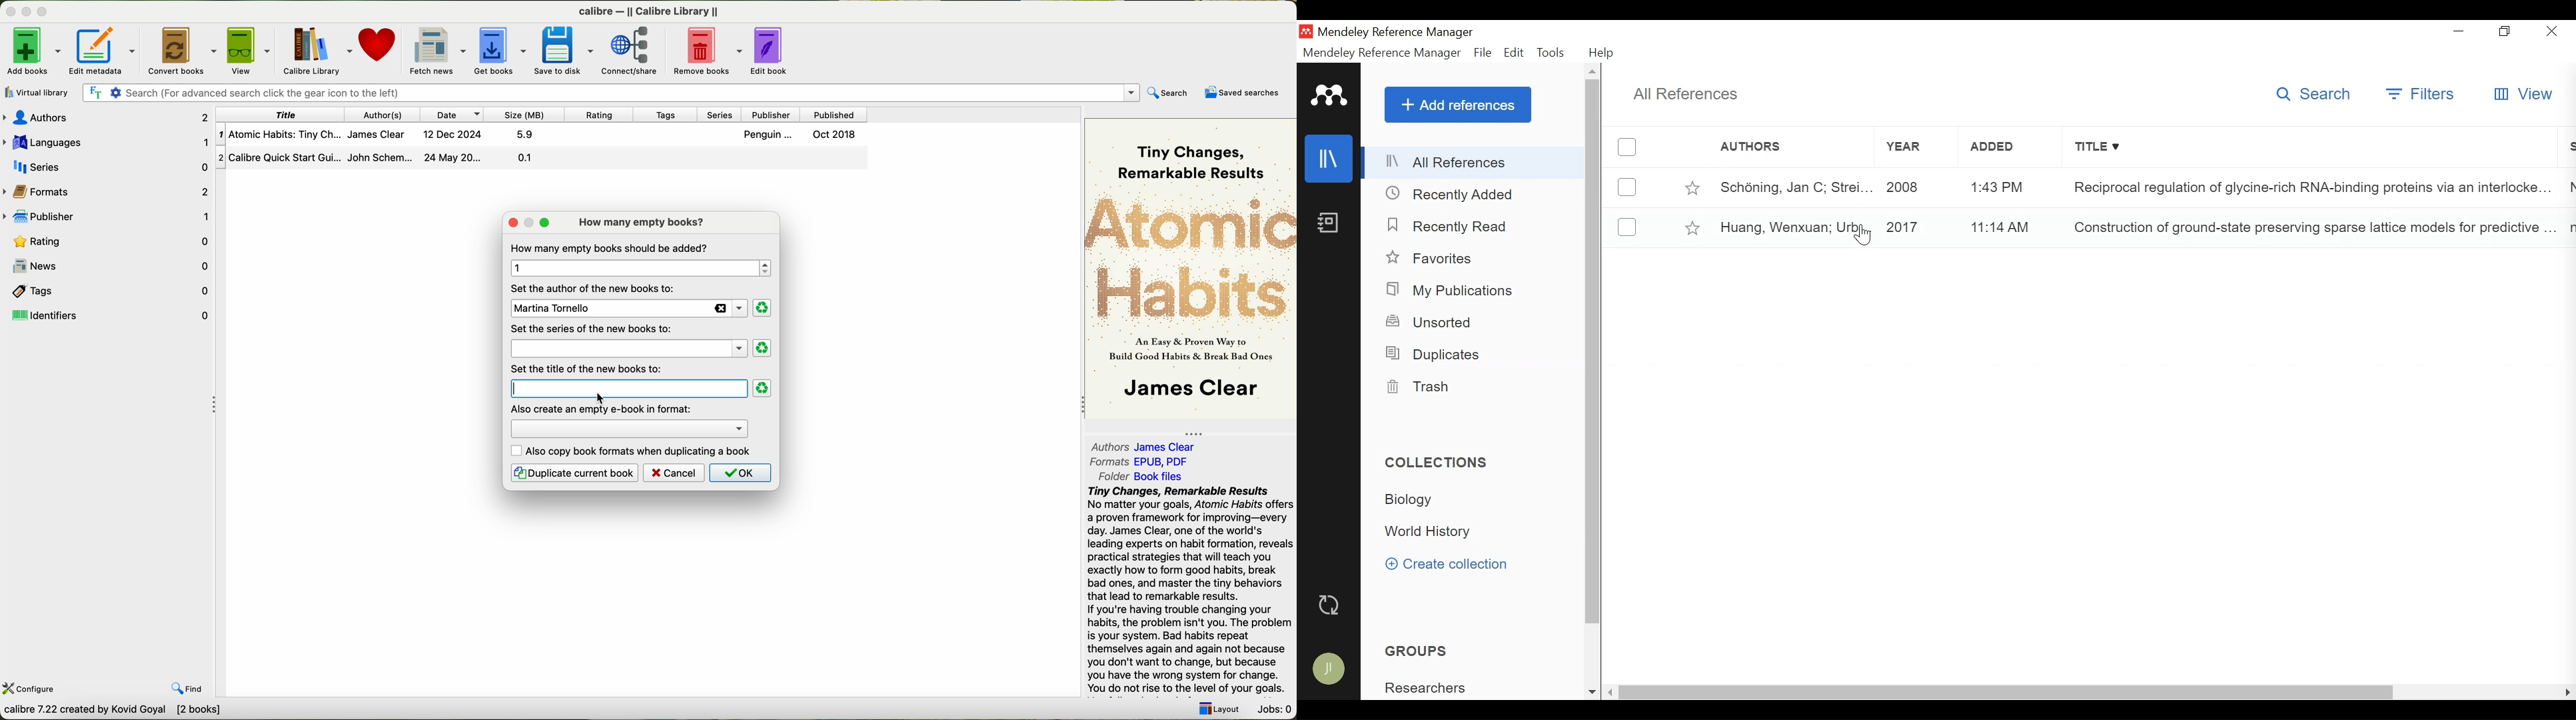  I want to click on cancel button, so click(674, 473).